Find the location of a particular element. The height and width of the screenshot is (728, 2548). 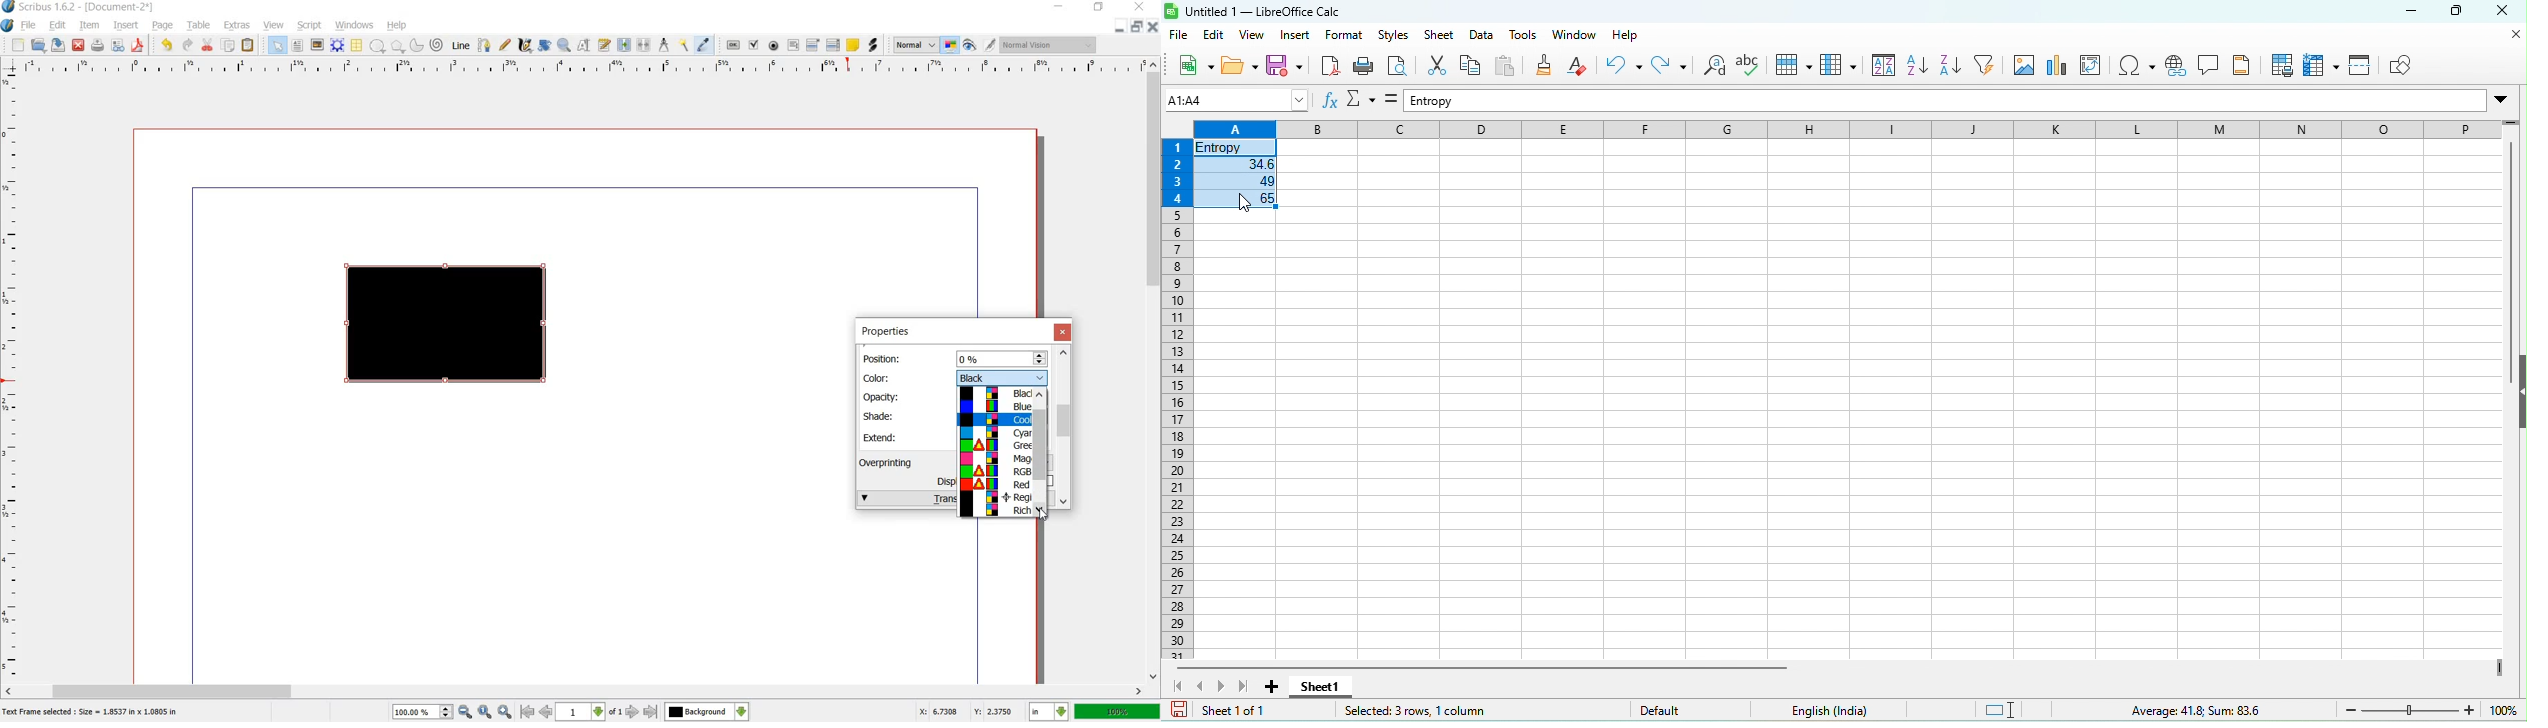

file is located at coordinates (30, 26).